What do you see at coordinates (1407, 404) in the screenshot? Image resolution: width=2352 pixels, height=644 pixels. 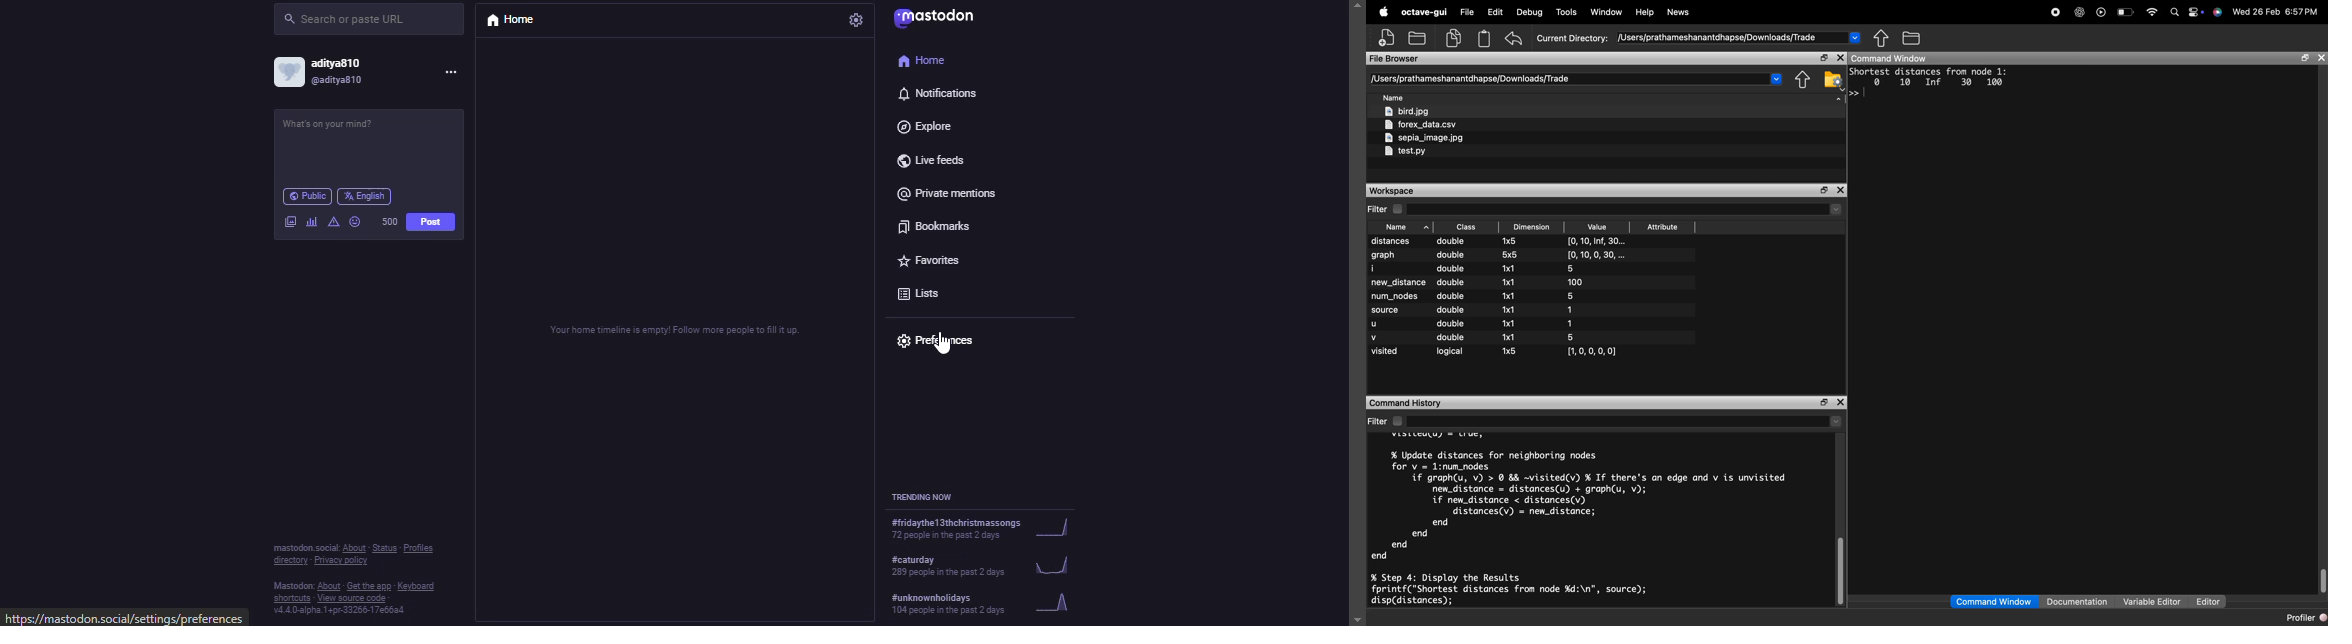 I see `command history` at bounding box center [1407, 404].